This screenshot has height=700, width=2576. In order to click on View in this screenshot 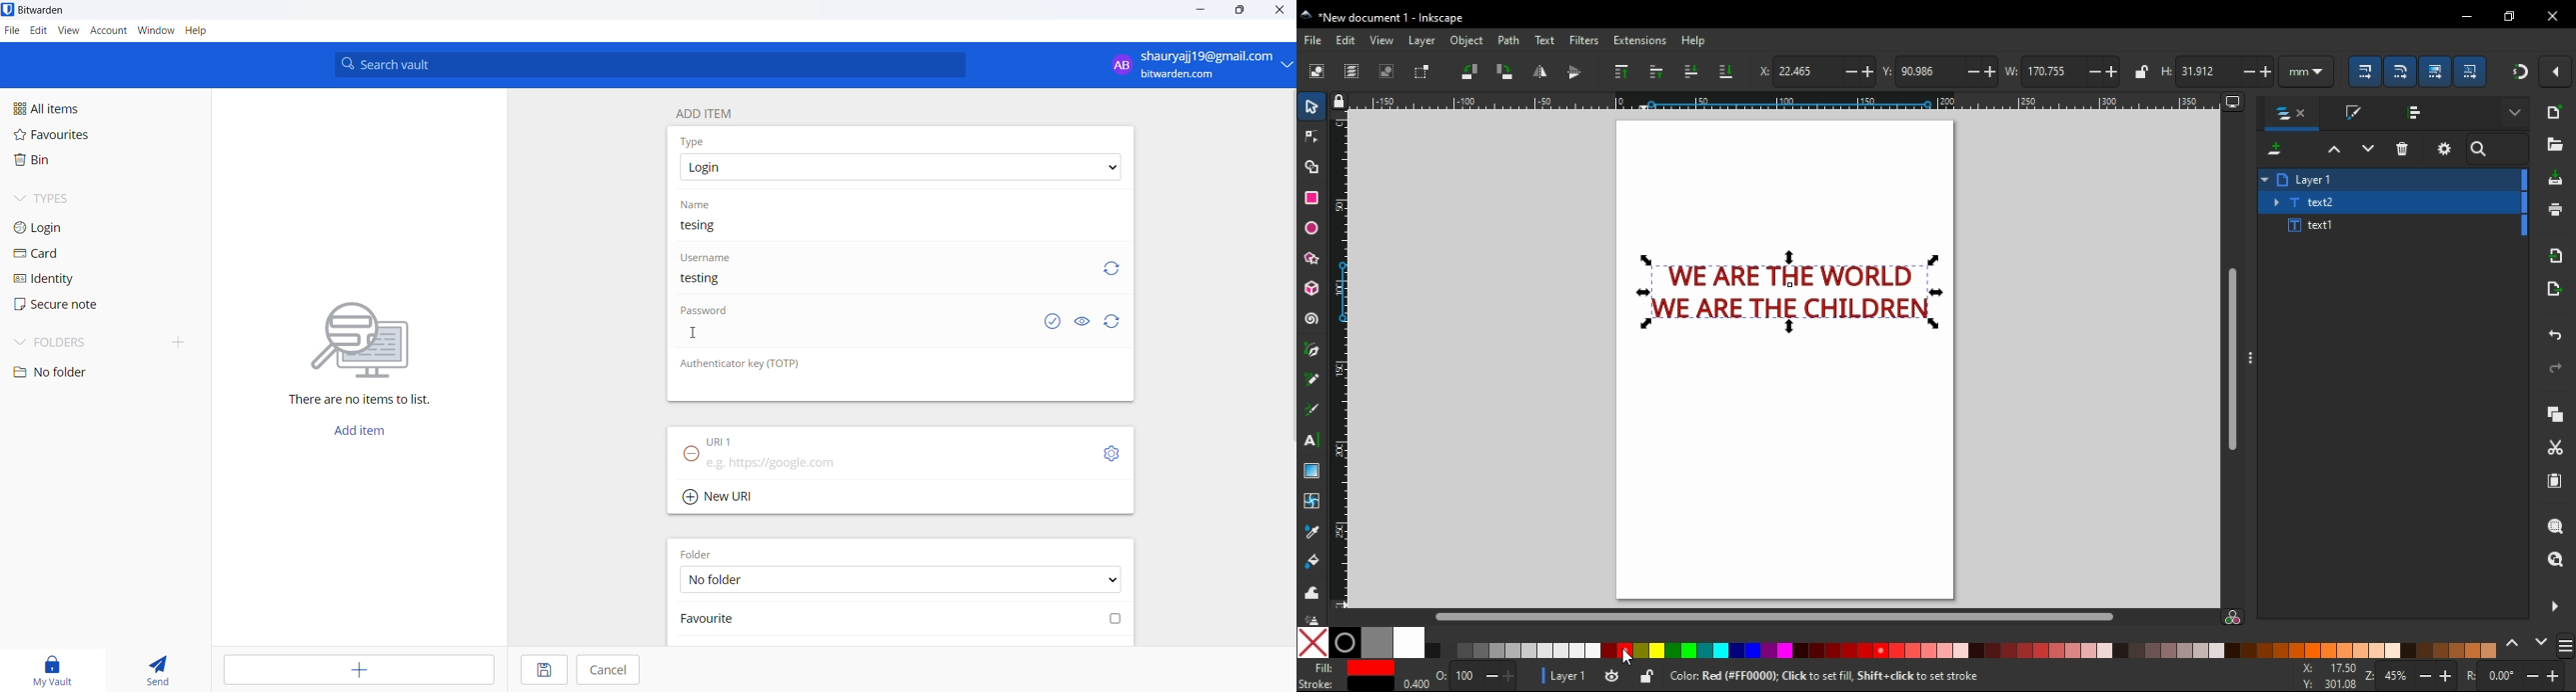, I will do `click(70, 31)`.